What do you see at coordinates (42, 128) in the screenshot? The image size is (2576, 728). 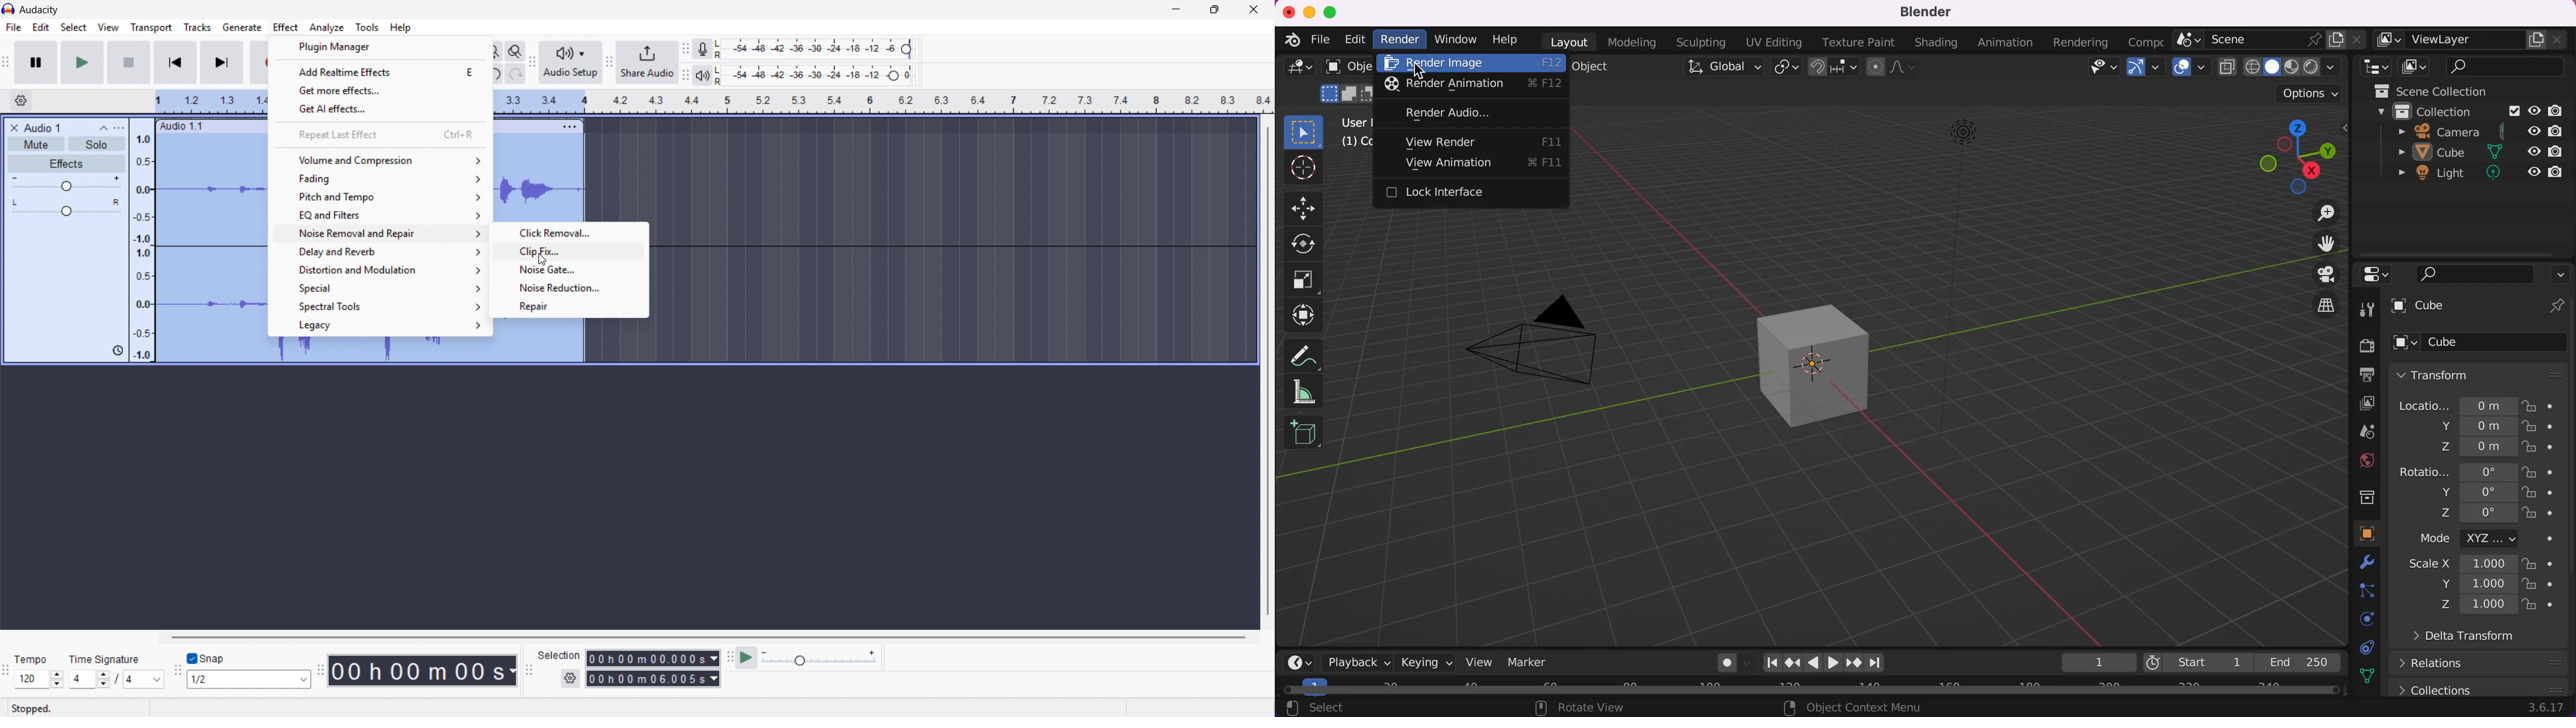 I see `Track title` at bounding box center [42, 128].